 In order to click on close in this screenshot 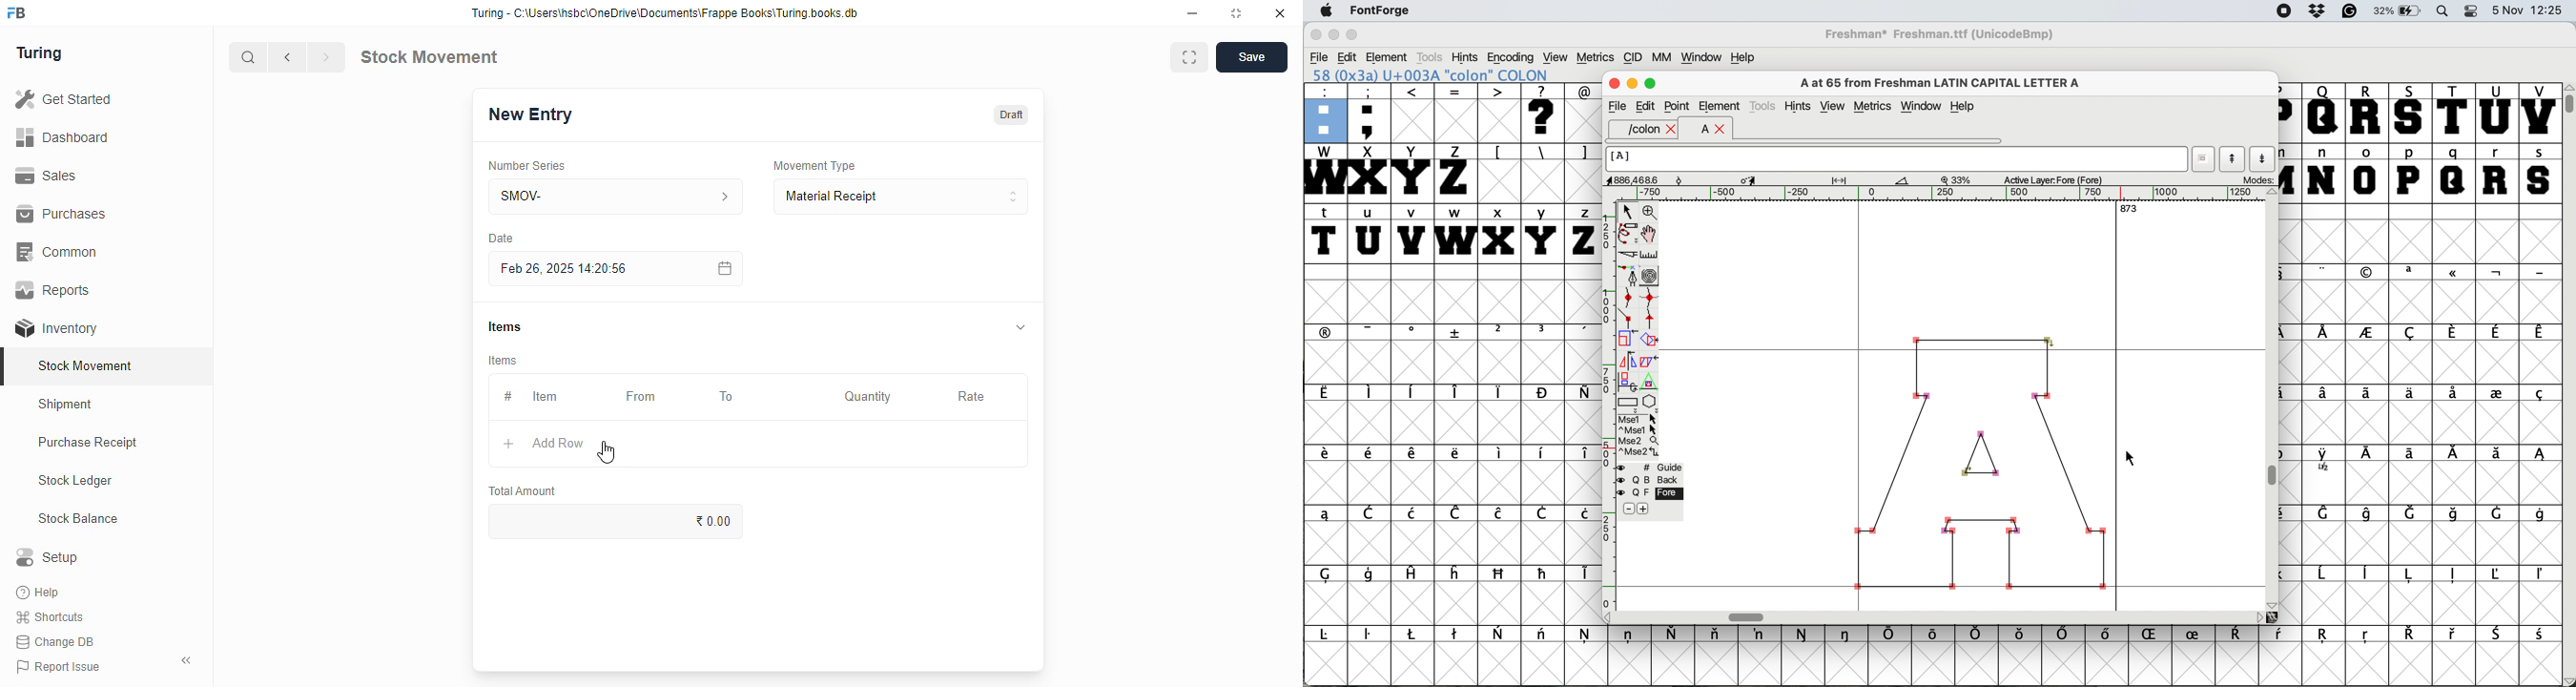, I will do `click(1280, 13)`.